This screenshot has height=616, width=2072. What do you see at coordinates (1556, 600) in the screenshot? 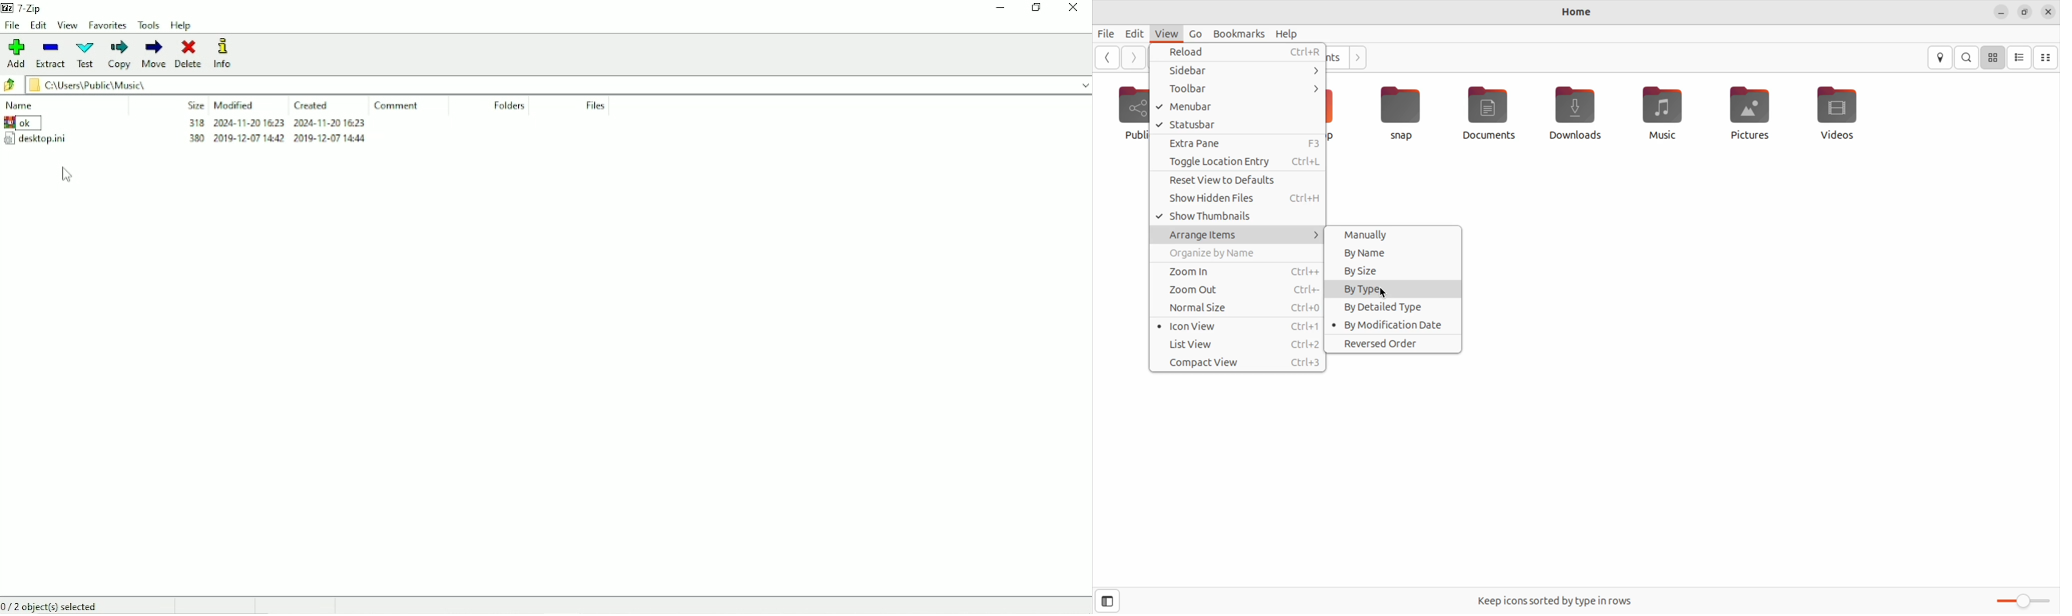
I see `free space` at bounding box center [1556, 600].